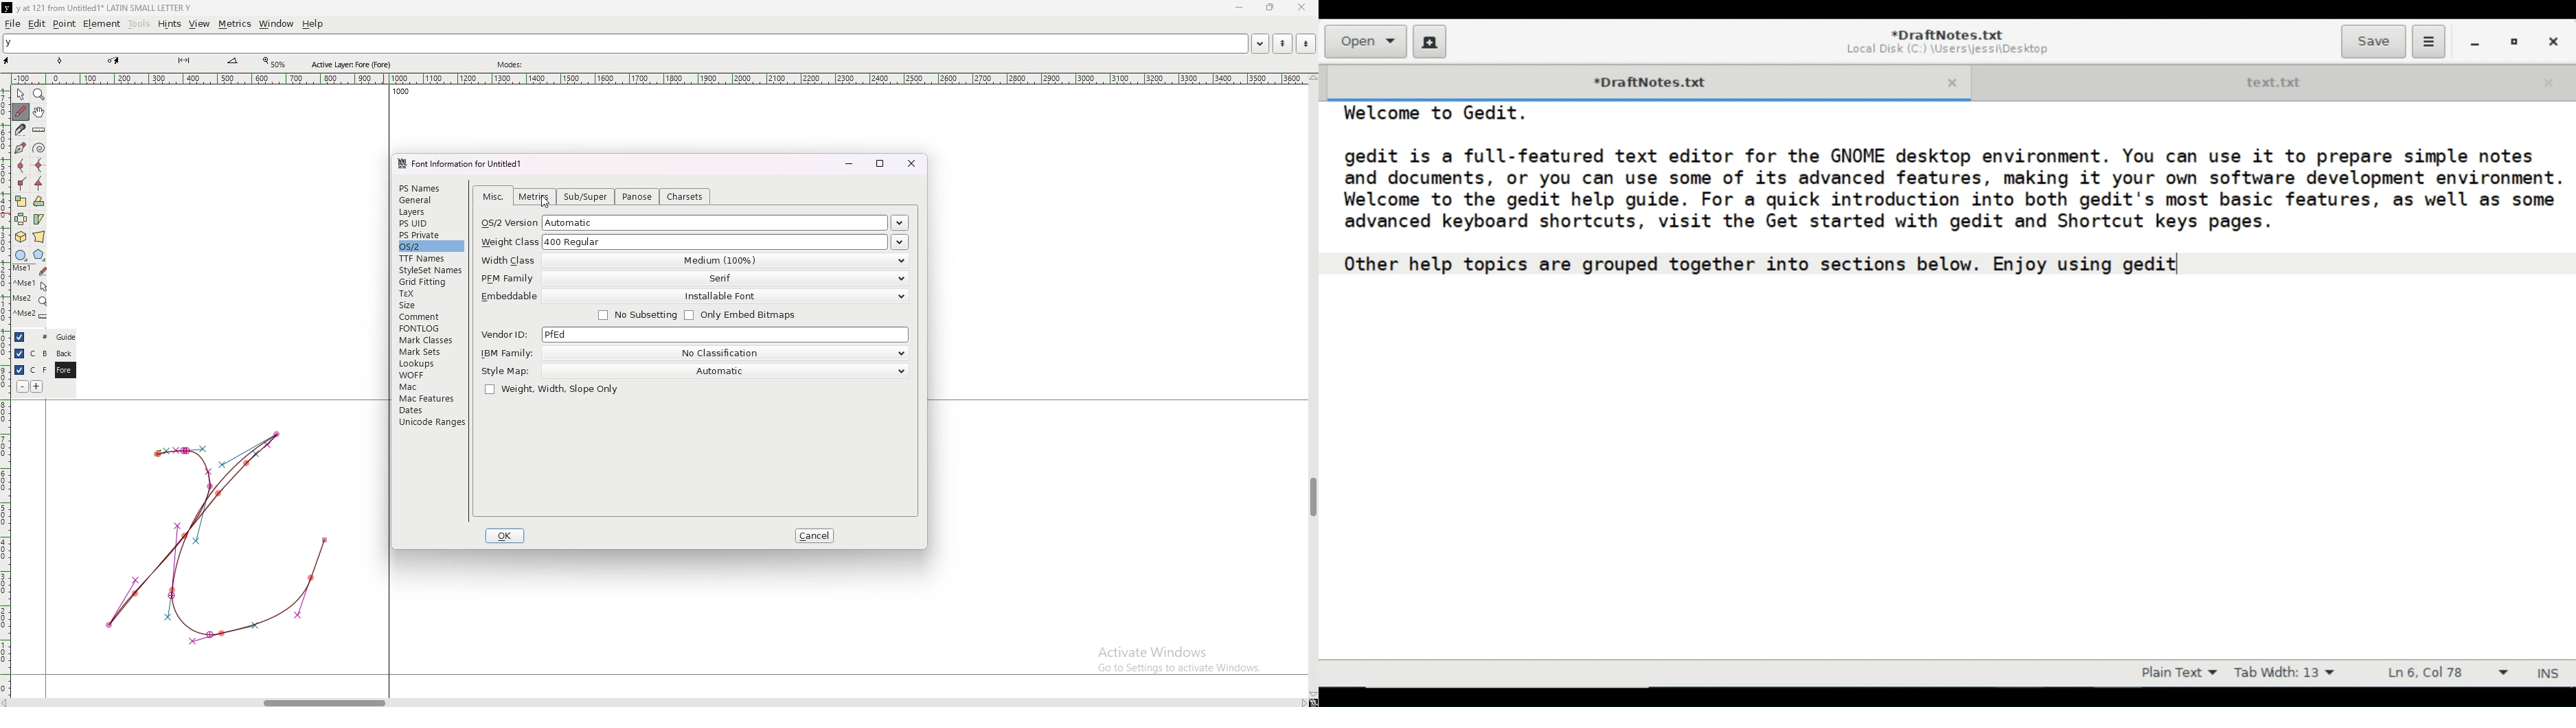 This screenshot has height=728, width=2576. What do you see at coordinates (102, 23) in the screenshot?
I see `element` at bounding box center [102, 23].